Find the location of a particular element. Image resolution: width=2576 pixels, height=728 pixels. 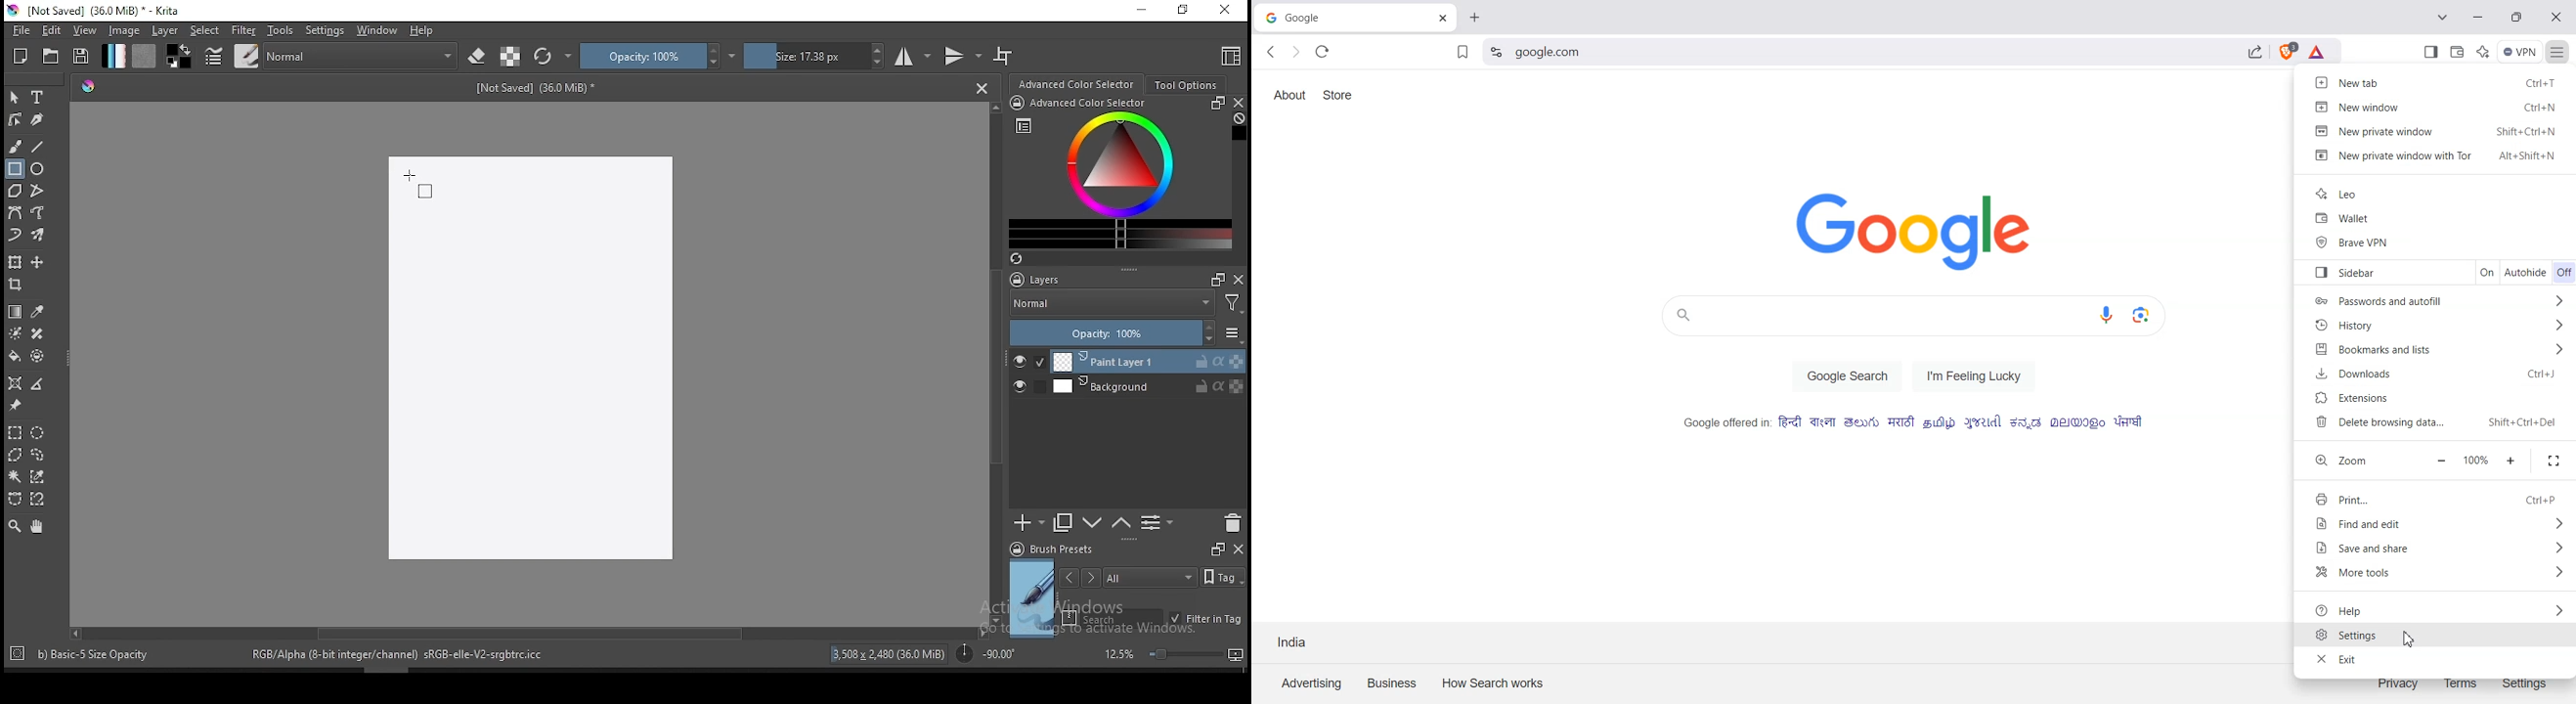

Save and share is located at coordinates (2438, 547).